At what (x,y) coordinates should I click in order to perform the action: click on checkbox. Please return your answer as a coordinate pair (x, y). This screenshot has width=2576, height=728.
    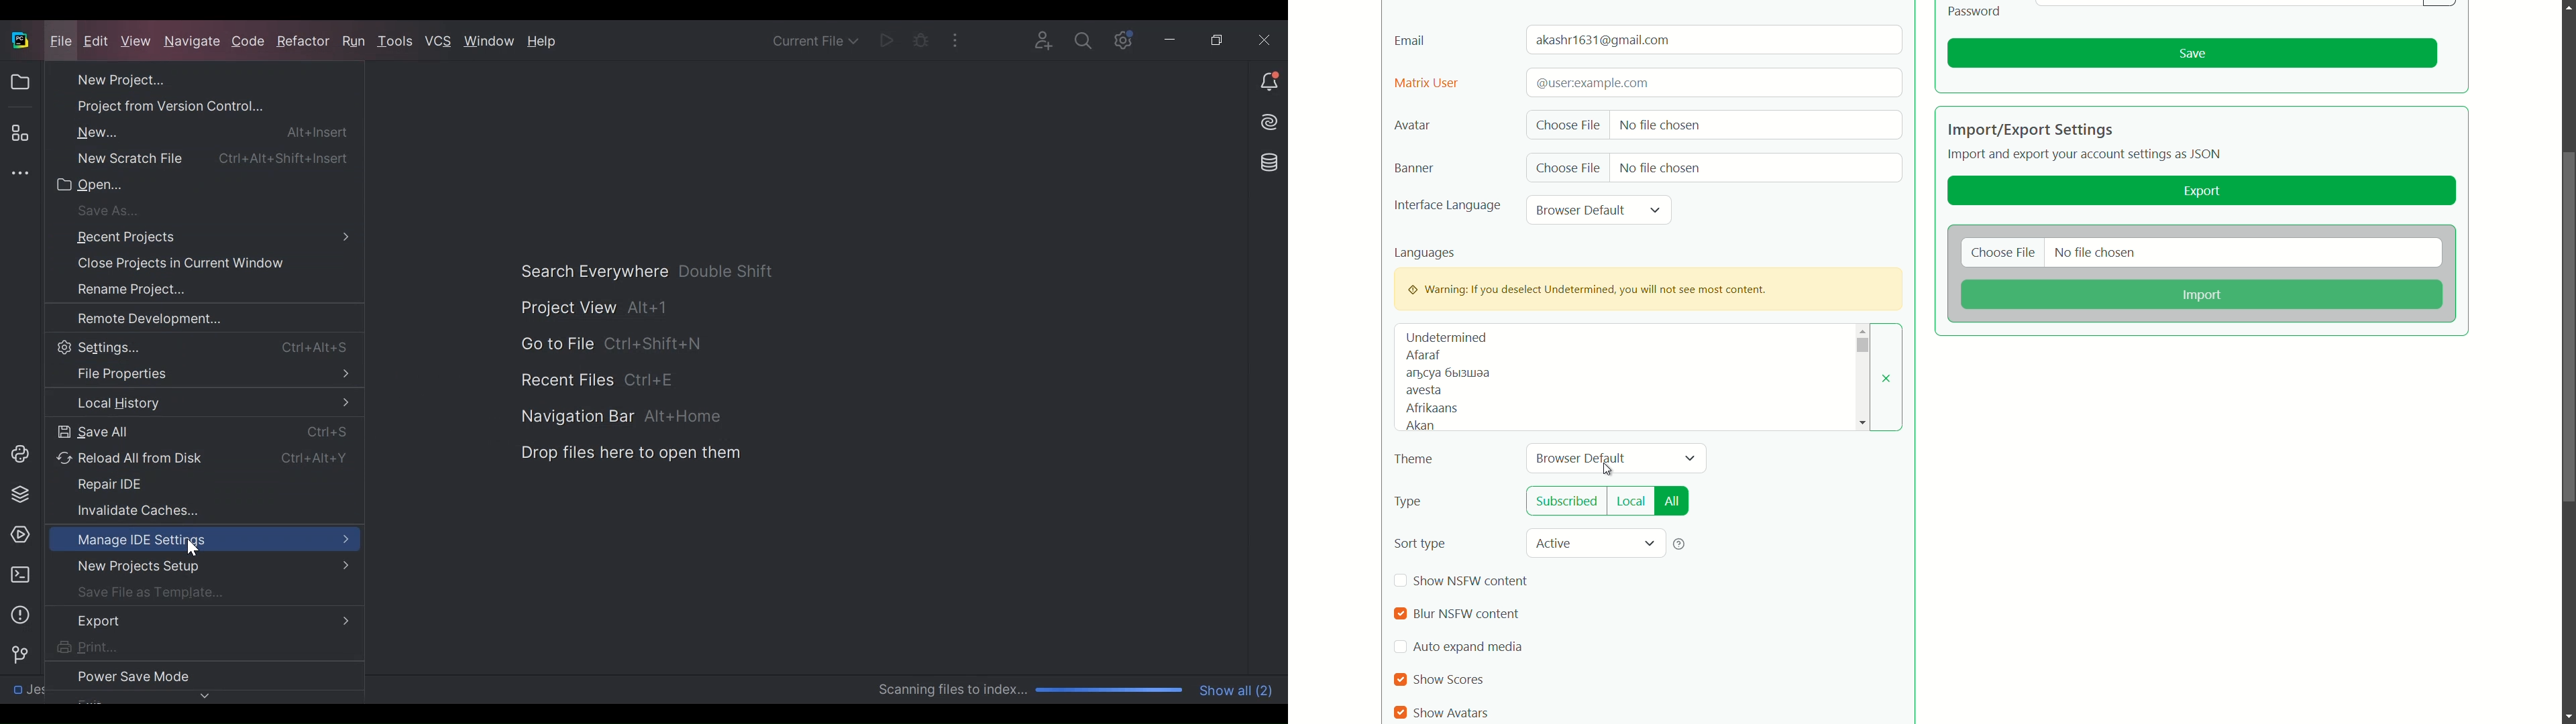
    Looking at the image, I should click on (1399, 713).